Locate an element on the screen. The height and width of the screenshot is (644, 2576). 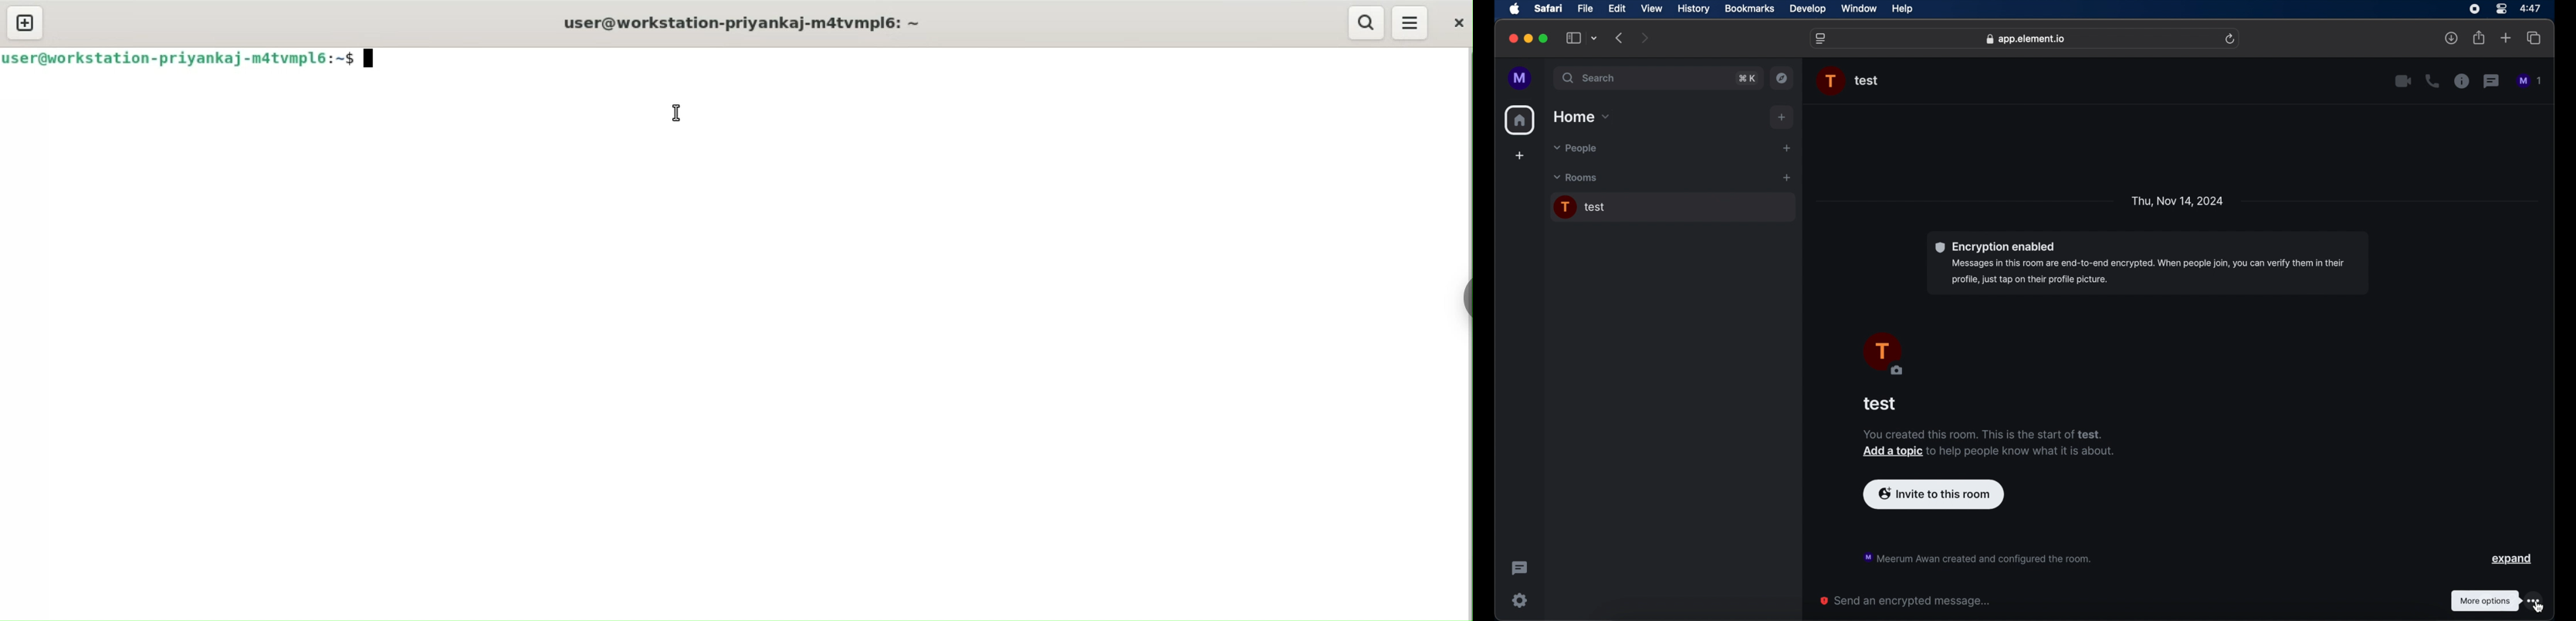
add  room is located at coordinates (1787, 178).